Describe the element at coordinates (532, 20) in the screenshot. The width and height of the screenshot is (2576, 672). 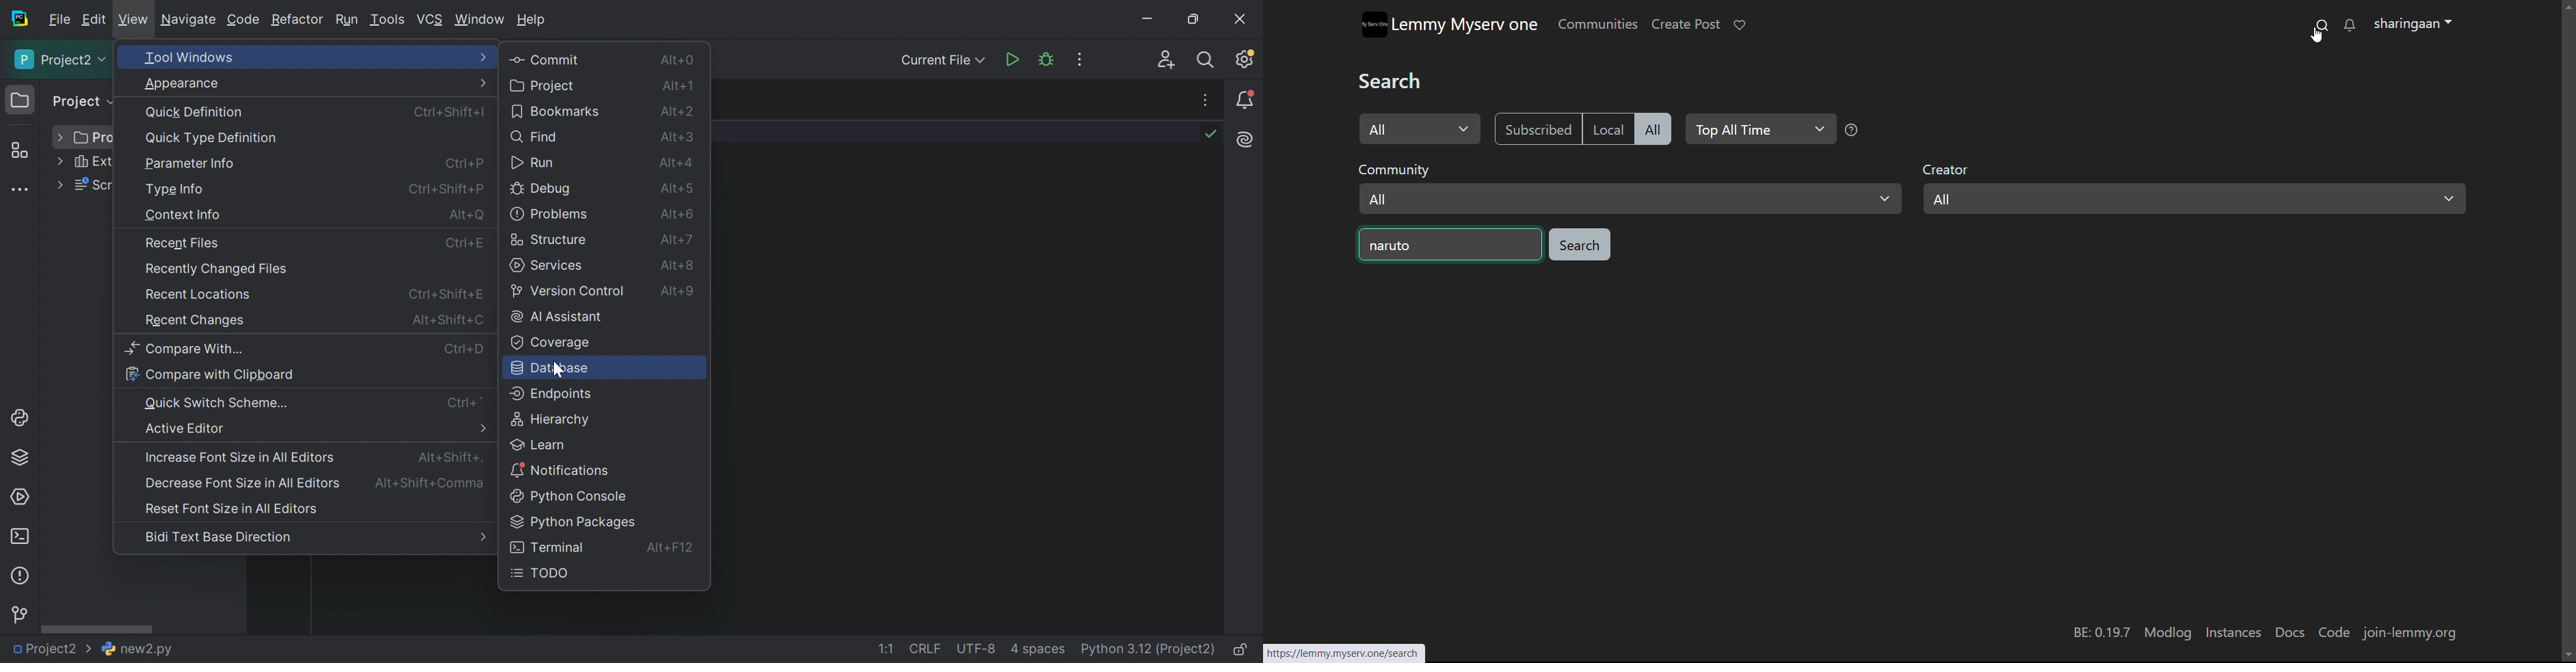
I see `Help` at that location.